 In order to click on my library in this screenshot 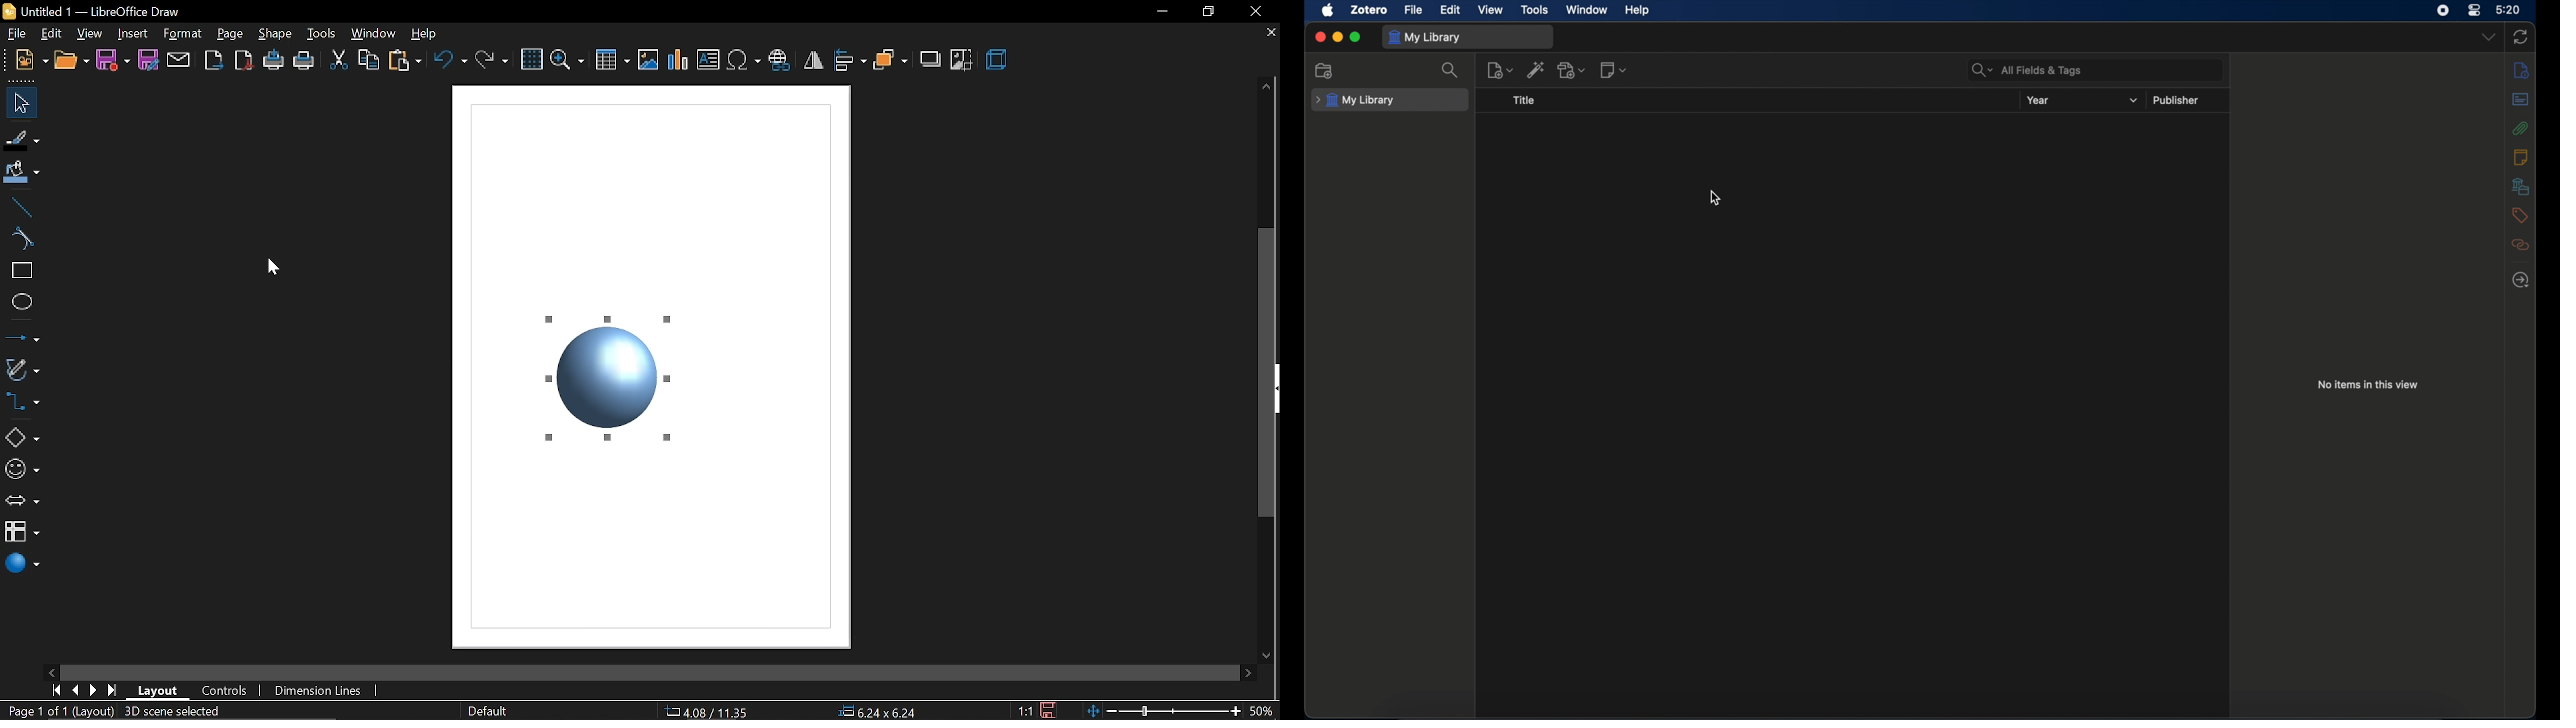, I will do `click(1356, 101)`.